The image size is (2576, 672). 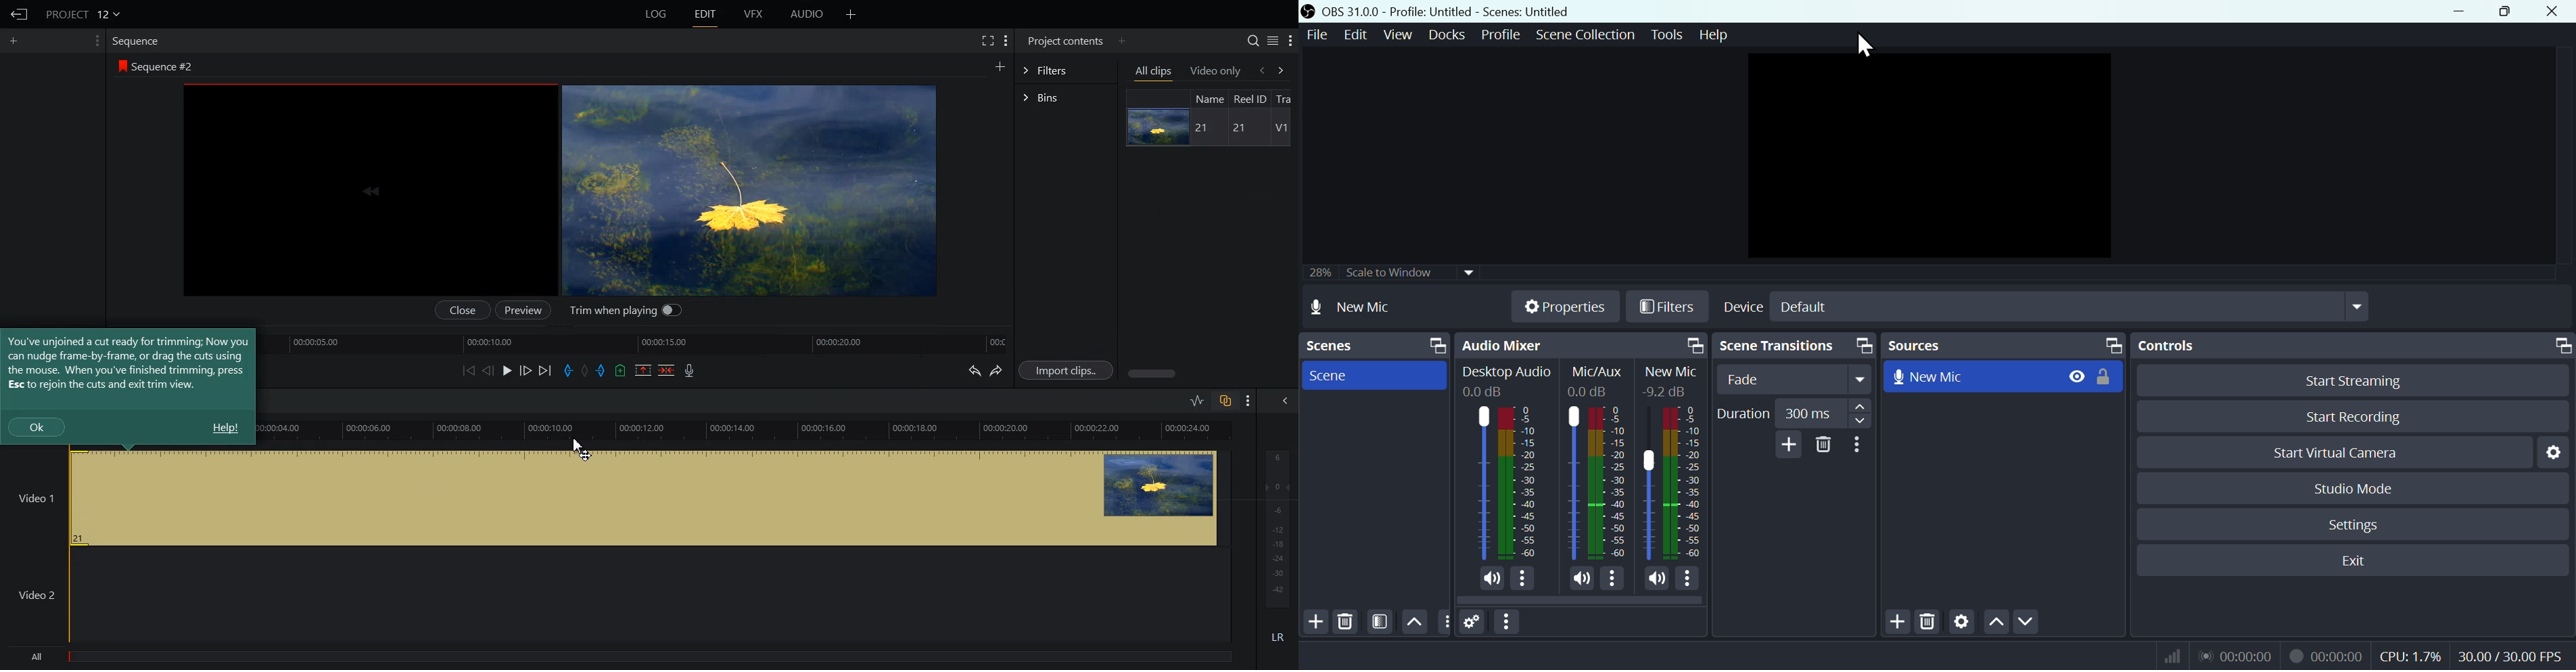 What do you see at coordinates (1454, 11) in the screenshot?
I see `OBS 31.0 .0 profile: untitled scenes: untitled` at bounding box center [1454, 11].